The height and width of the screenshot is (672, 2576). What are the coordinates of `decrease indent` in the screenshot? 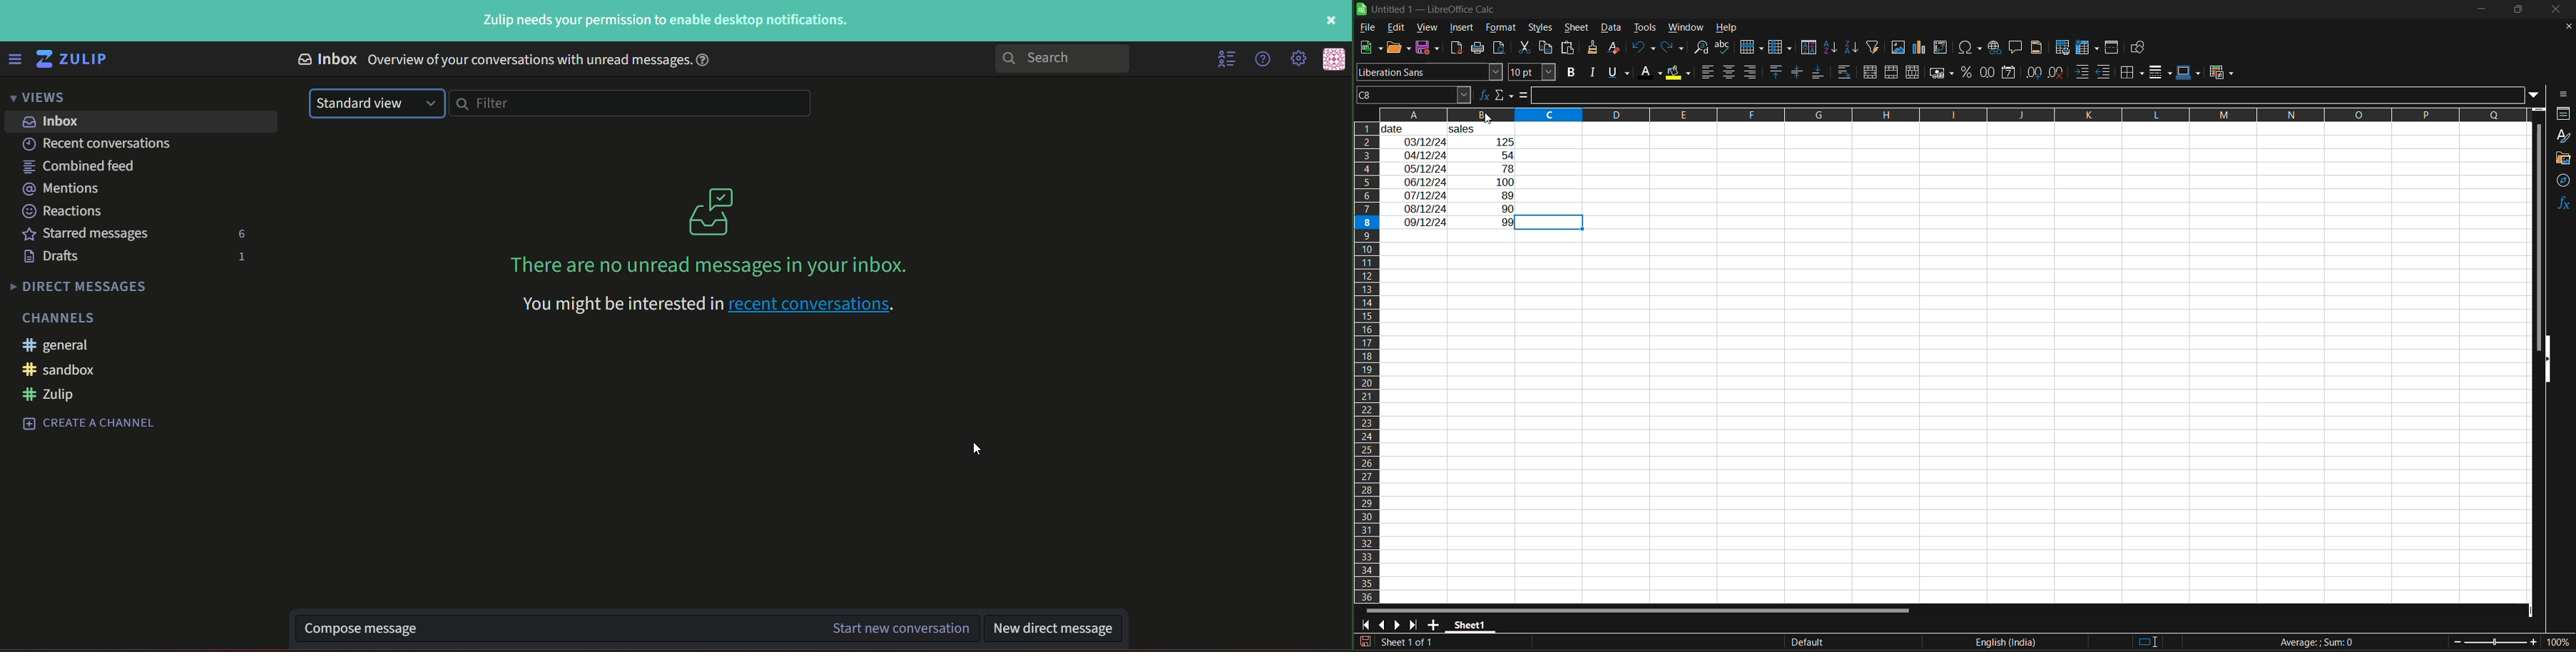 It's located at (2106, 73).